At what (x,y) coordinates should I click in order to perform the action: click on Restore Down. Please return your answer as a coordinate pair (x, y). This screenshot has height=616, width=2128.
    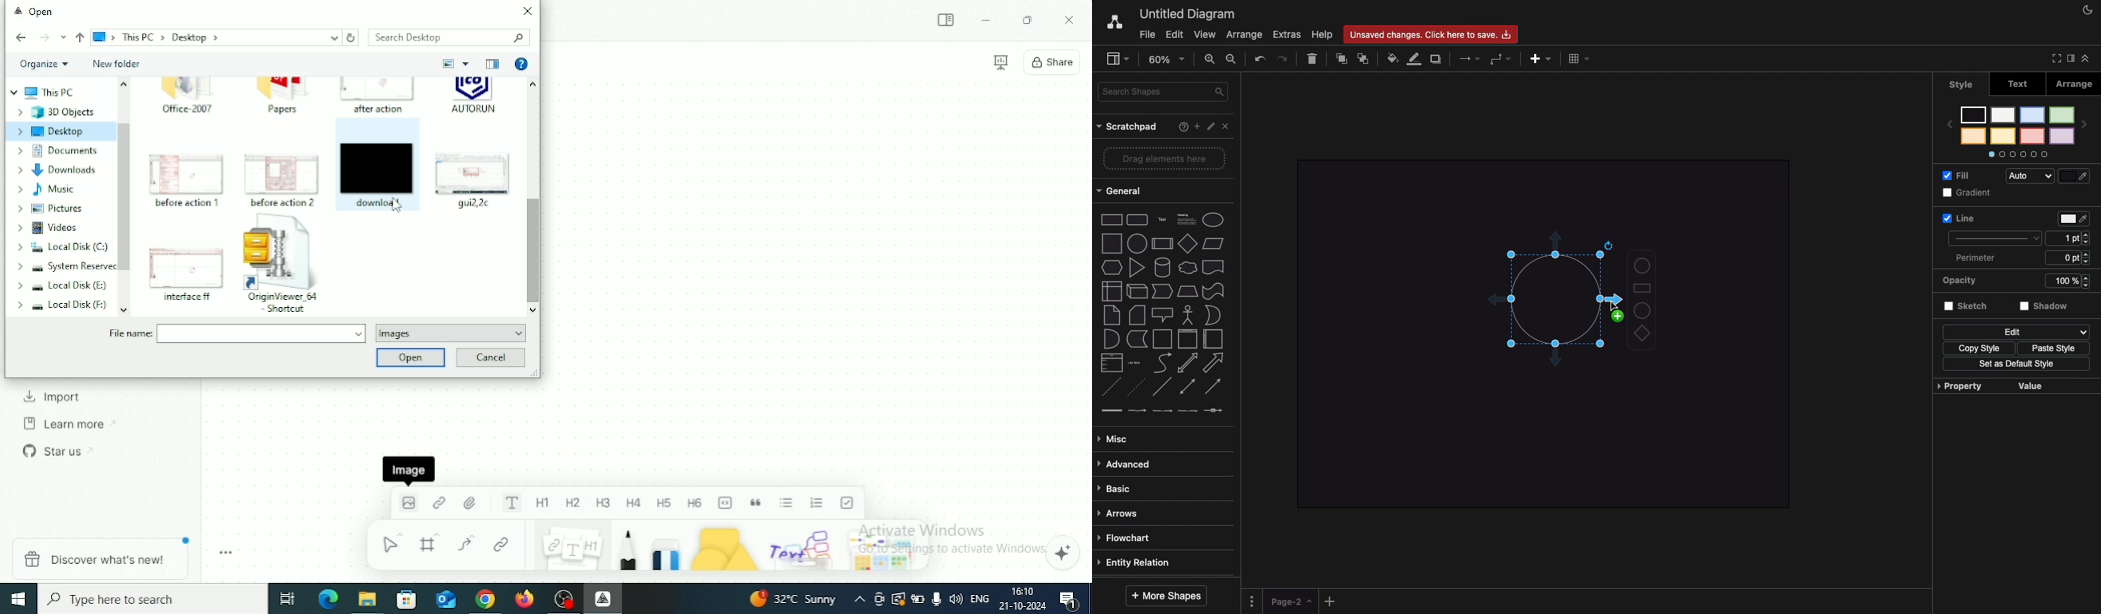
    Looking at the image, I should click on (1026, 21).